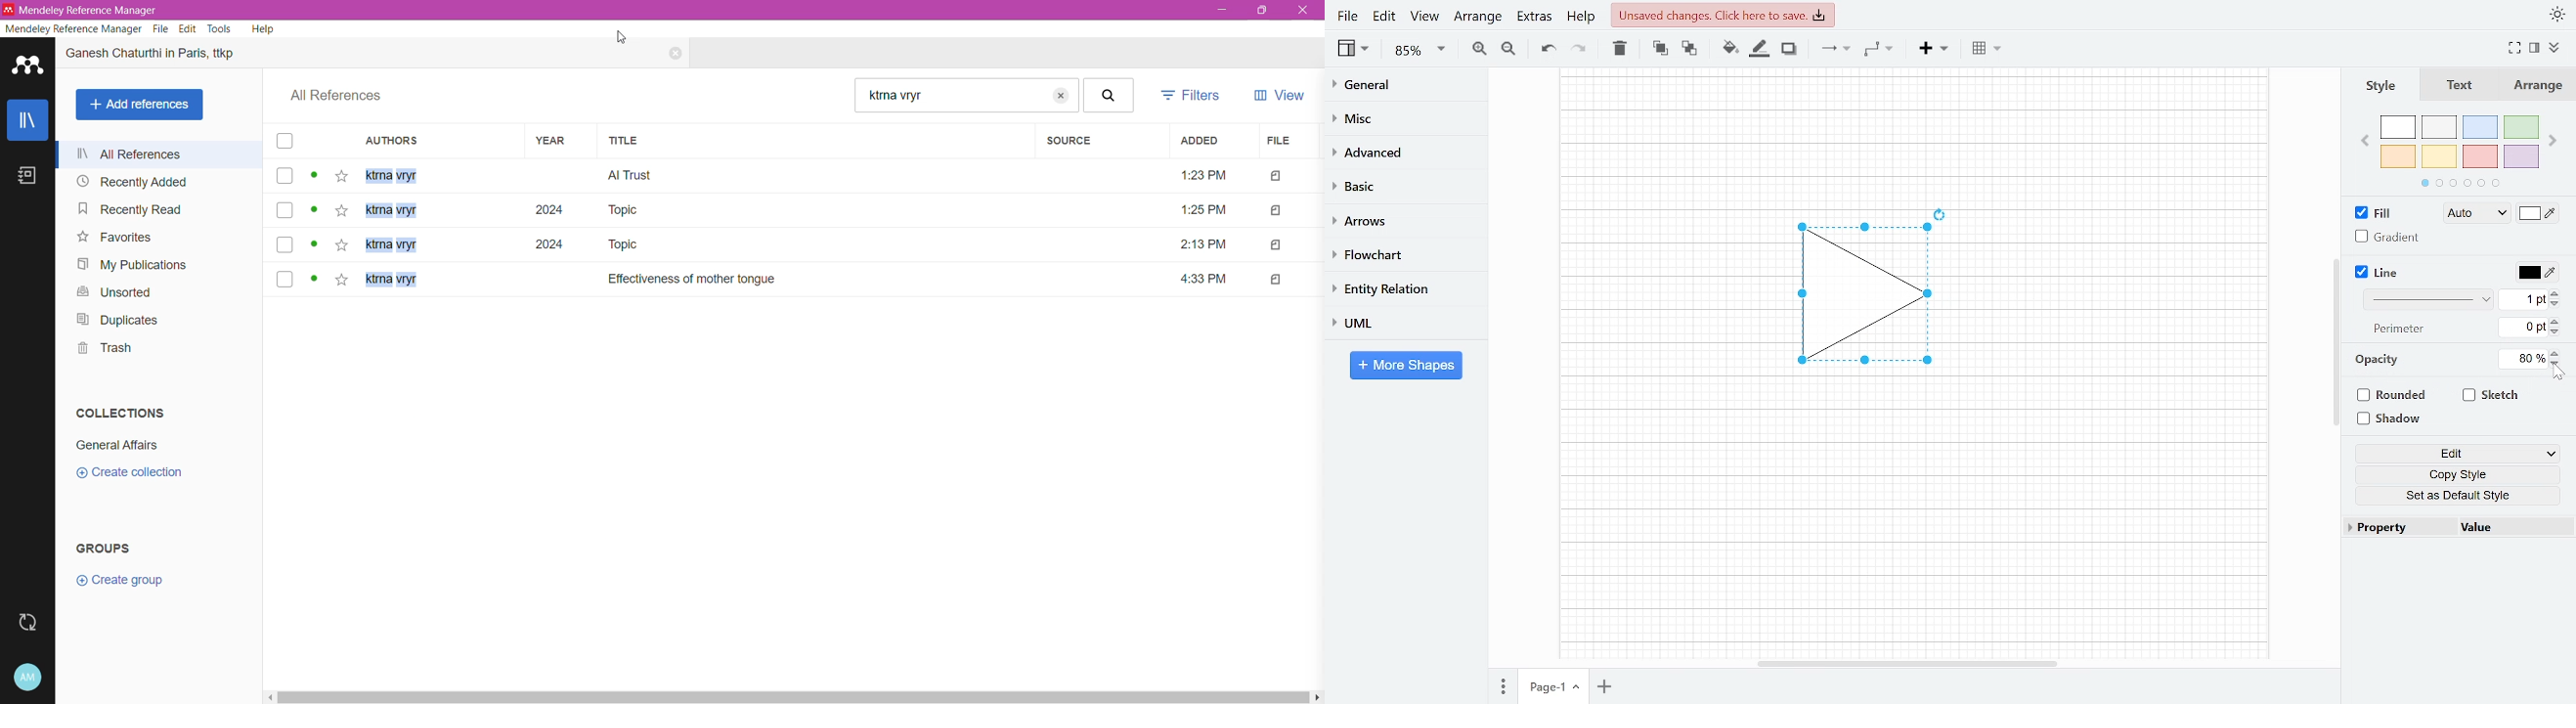 This screenshot has height=728, width=2576. Describe the element at coordinates (1880, 48) in the screenshot. I see `Waypoints` at that location.